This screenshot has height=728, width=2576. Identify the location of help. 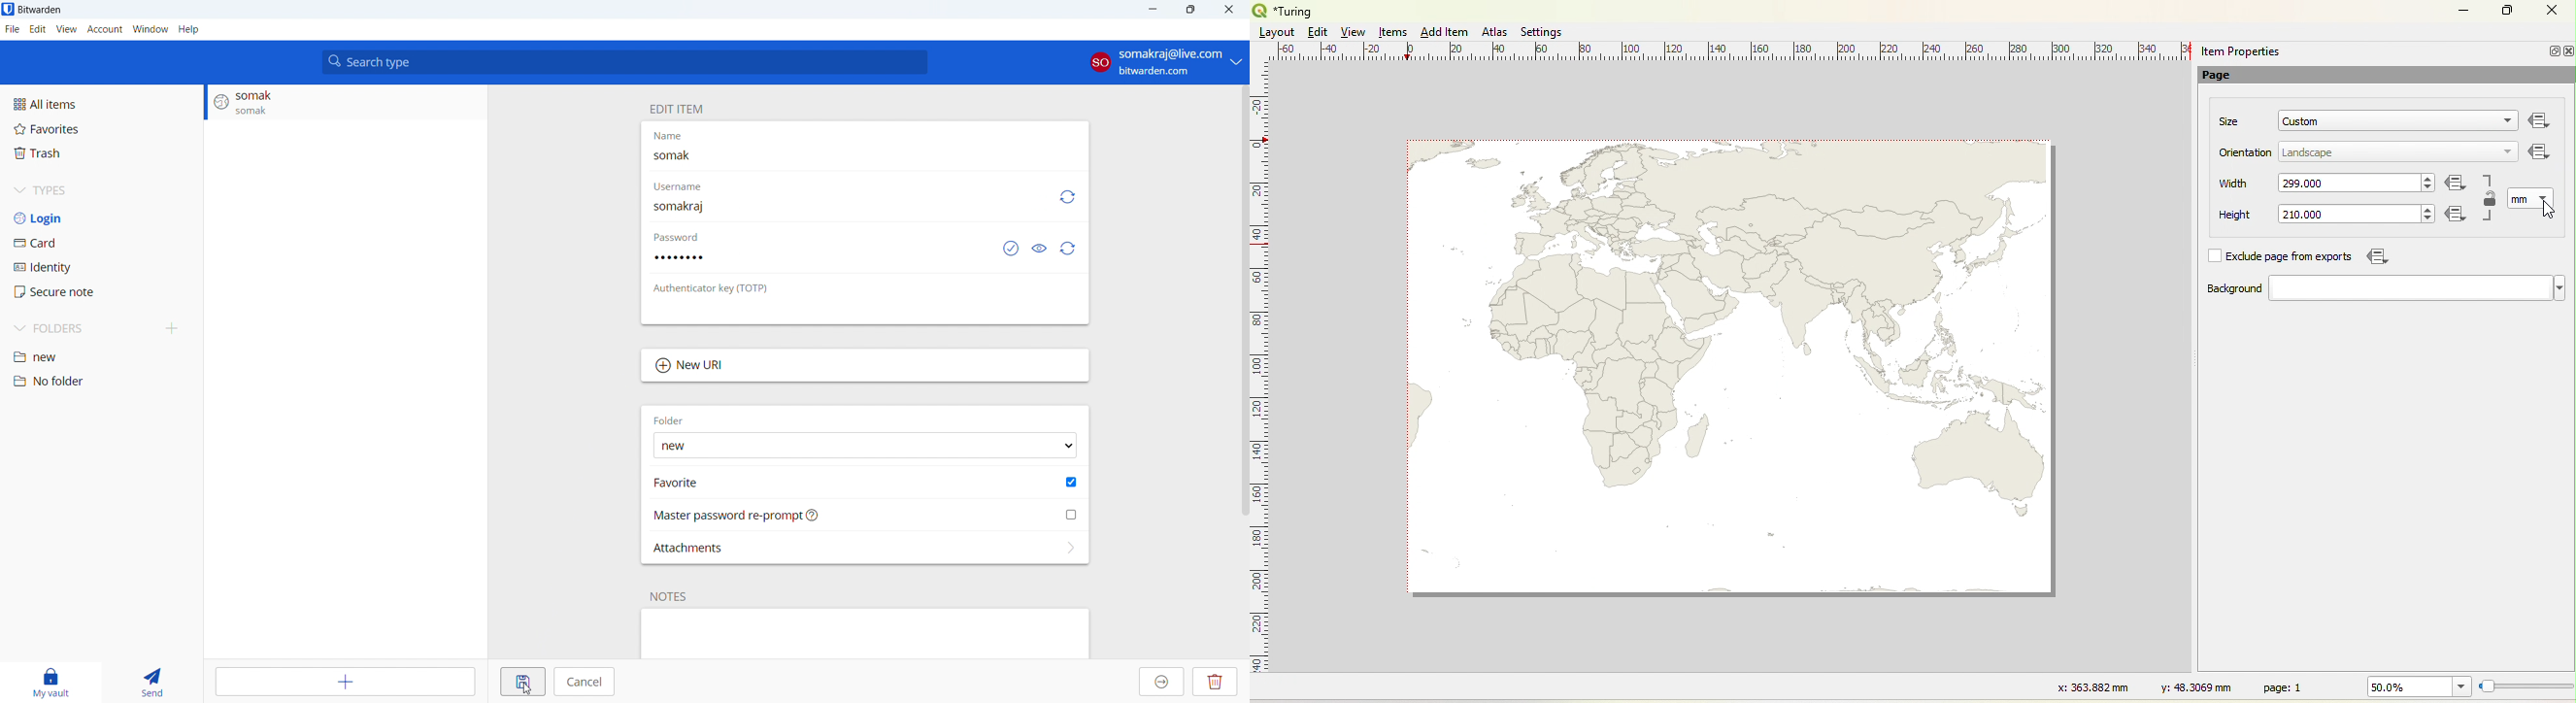
(188, 29).